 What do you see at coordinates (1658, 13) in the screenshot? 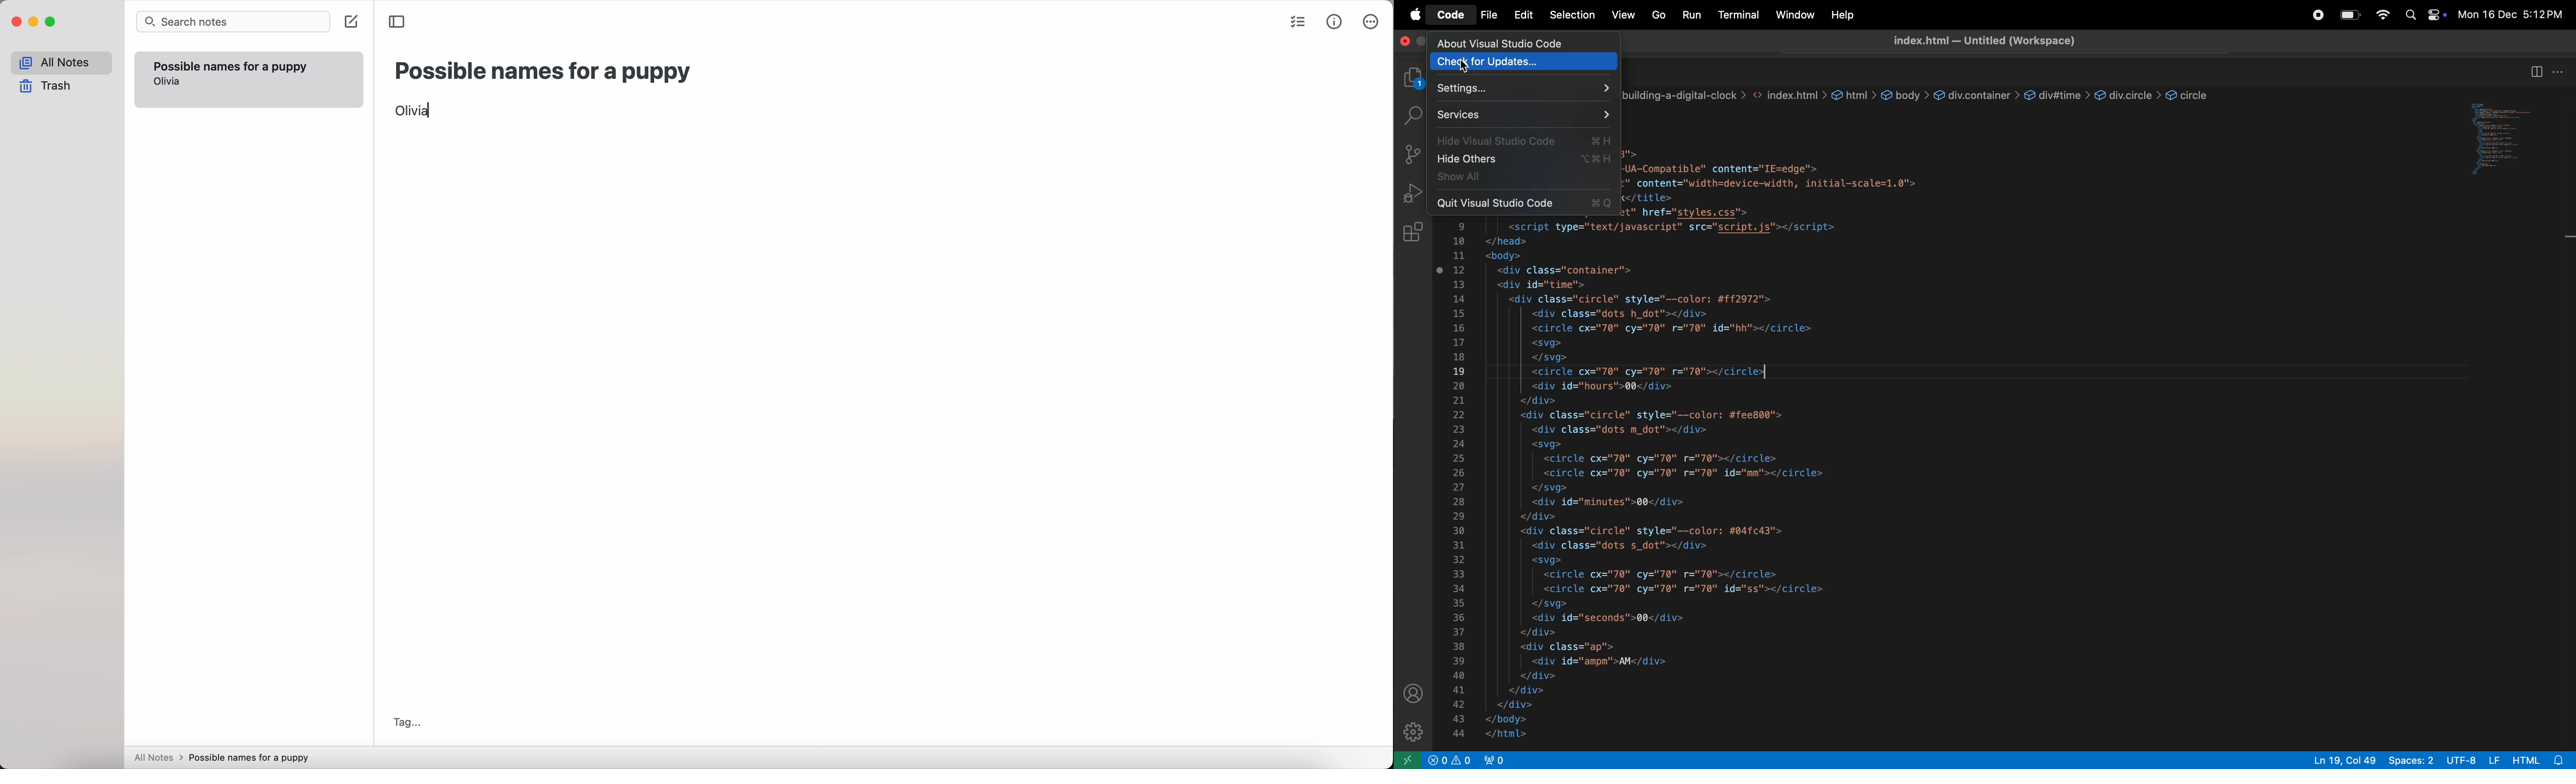
I see `Go` at bounding box center [1658, 13].